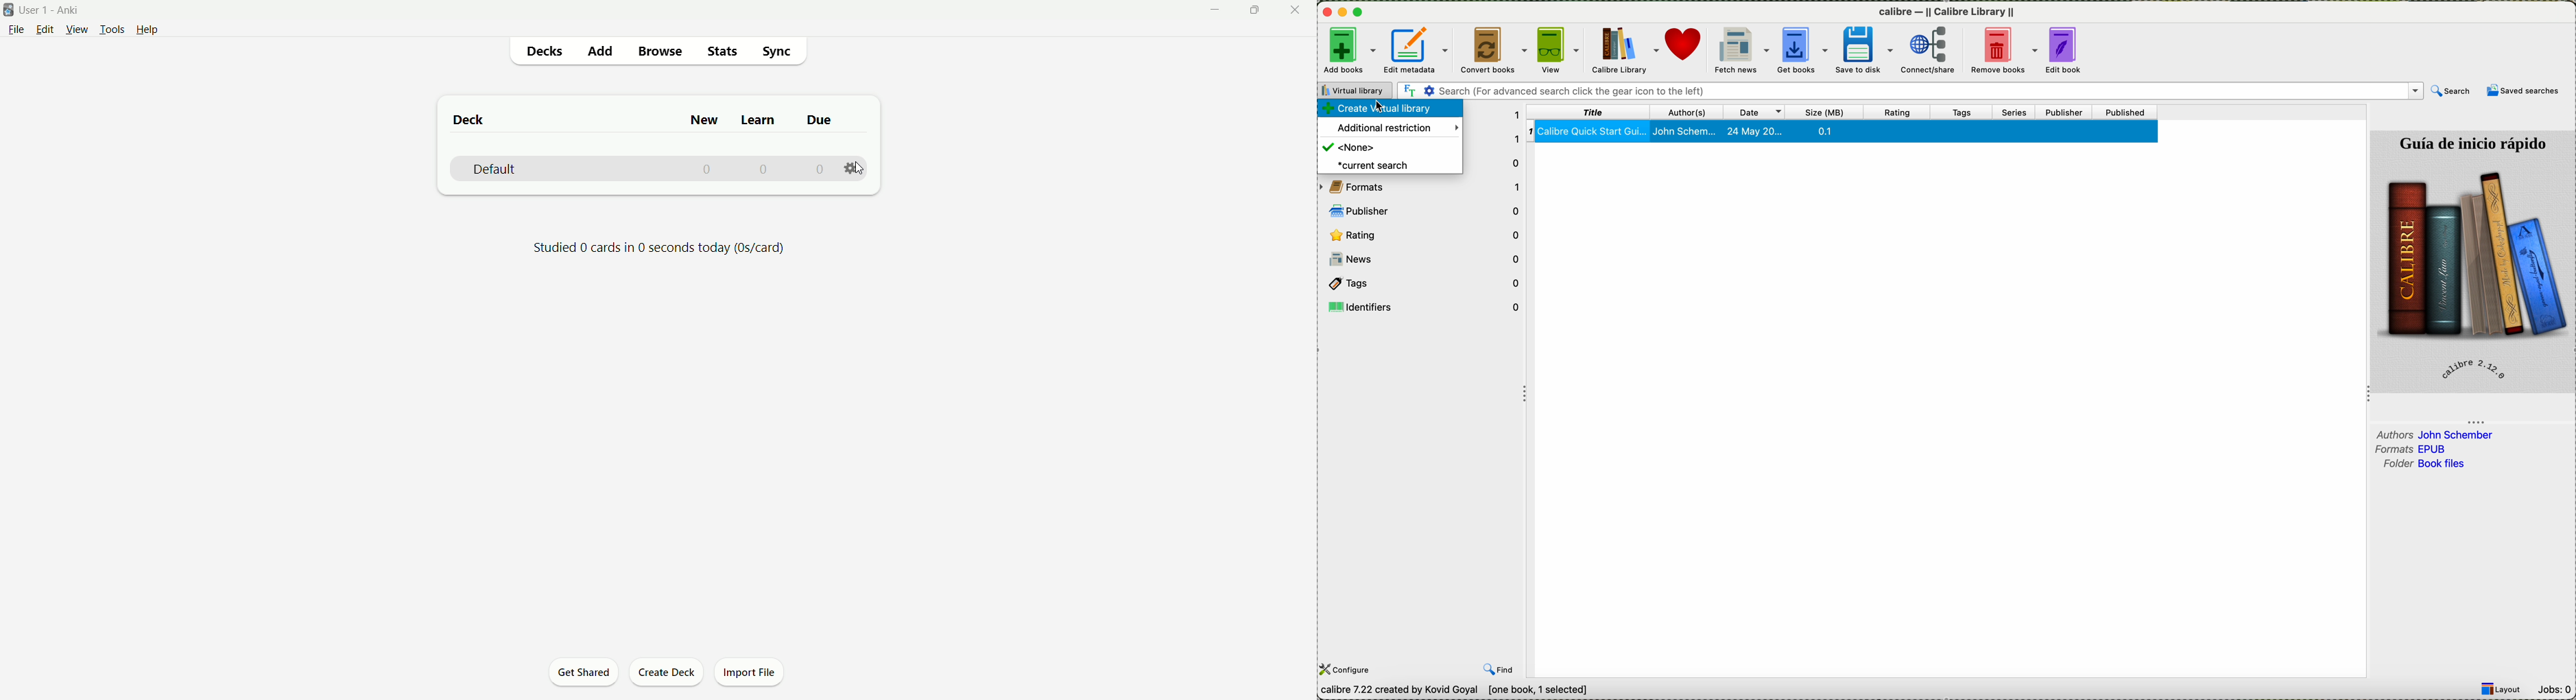  Describe the element at coordinates (1902, 112) in the screenshot. I see `rating` at that location.